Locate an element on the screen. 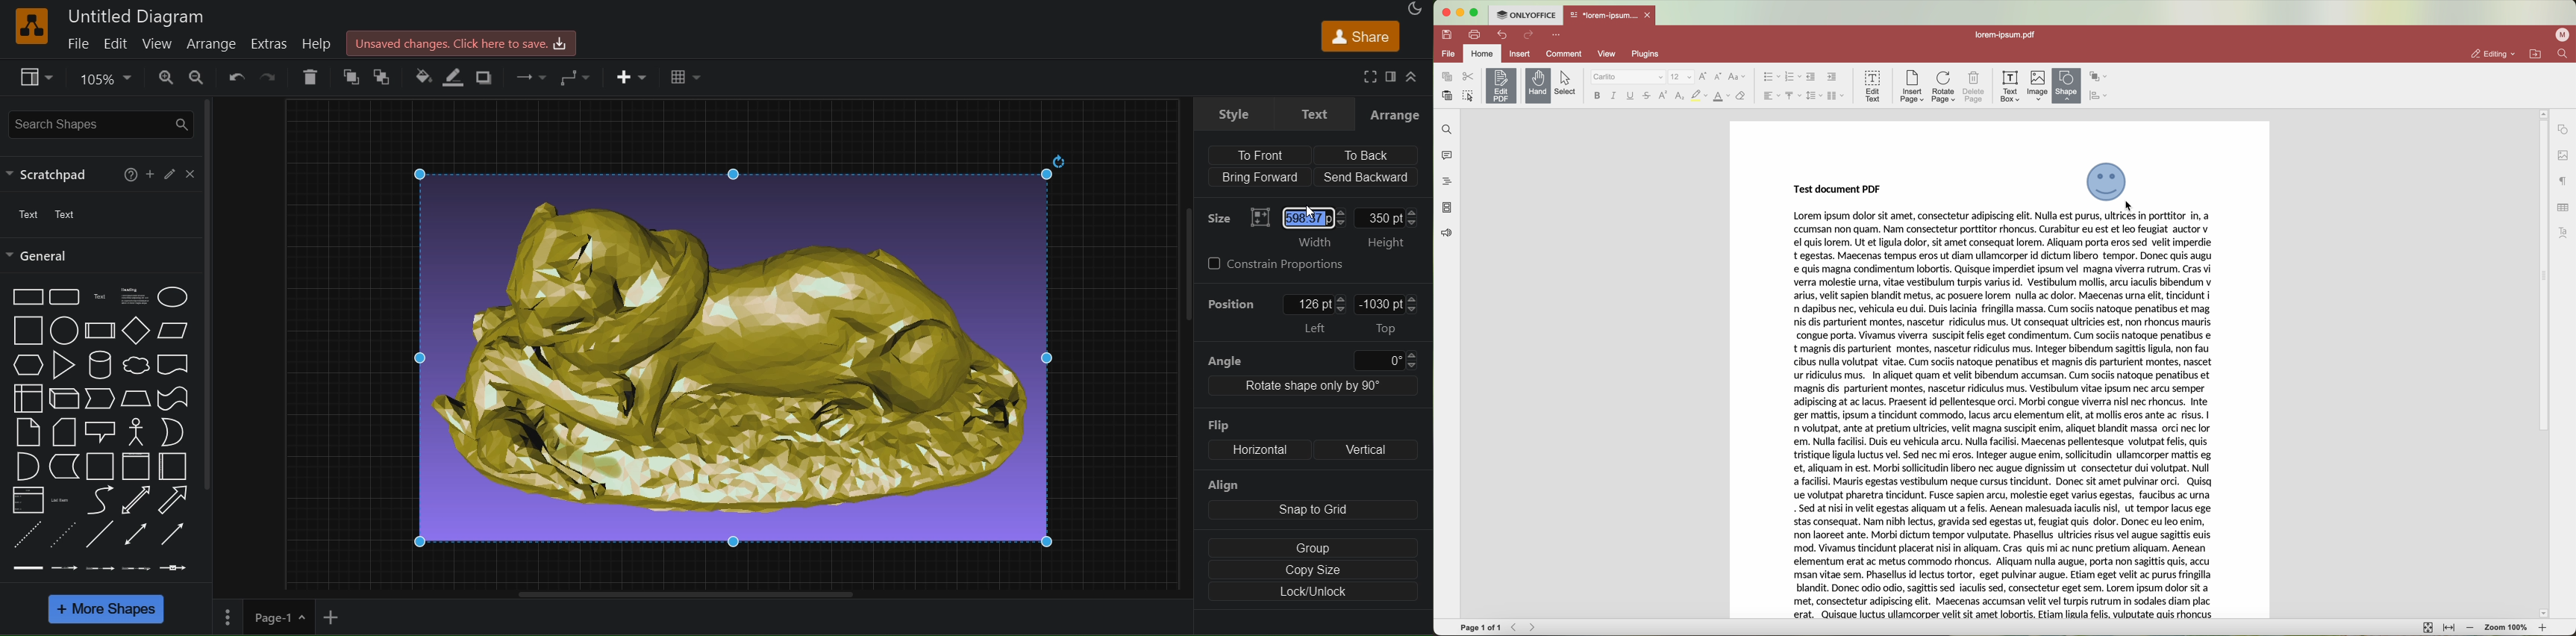  shape settings is located at coordinates (2563, 129).